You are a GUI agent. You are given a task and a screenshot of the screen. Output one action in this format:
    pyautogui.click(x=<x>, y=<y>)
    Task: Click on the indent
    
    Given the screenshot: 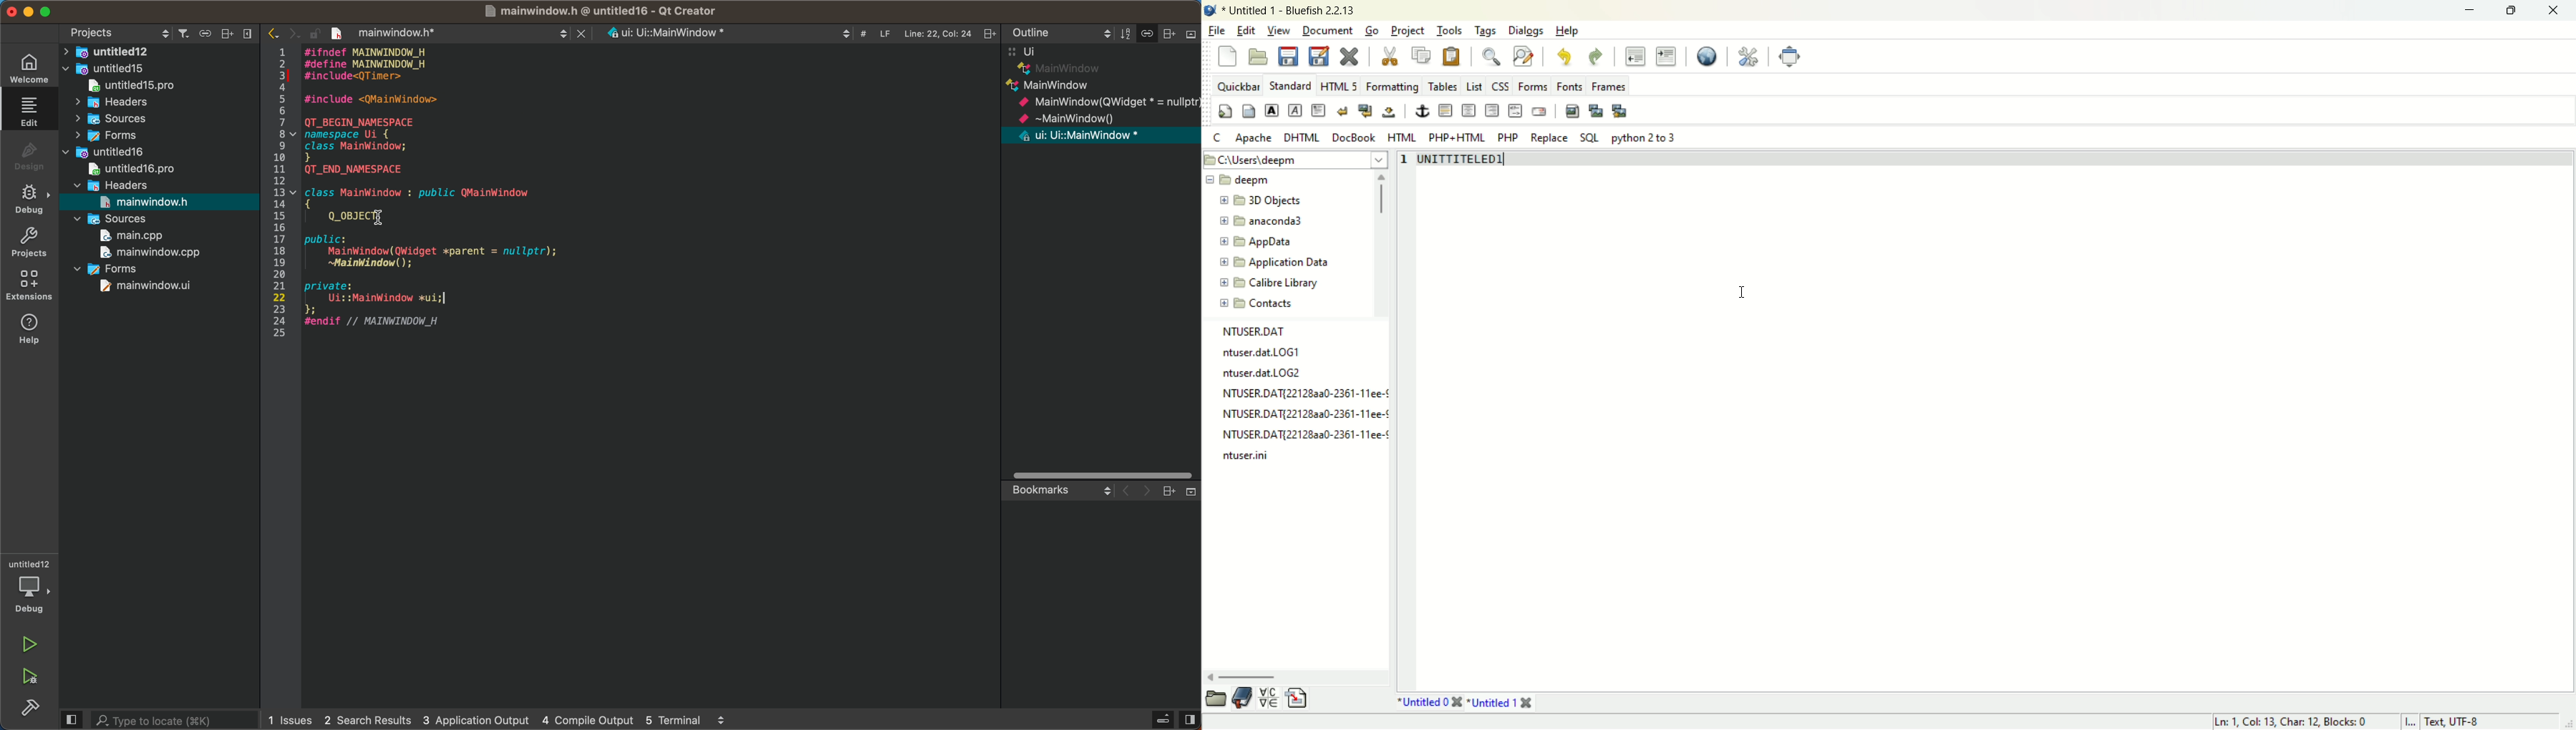 What is the action you would take?
    pyautogui.click(x=1669, y=56)
    